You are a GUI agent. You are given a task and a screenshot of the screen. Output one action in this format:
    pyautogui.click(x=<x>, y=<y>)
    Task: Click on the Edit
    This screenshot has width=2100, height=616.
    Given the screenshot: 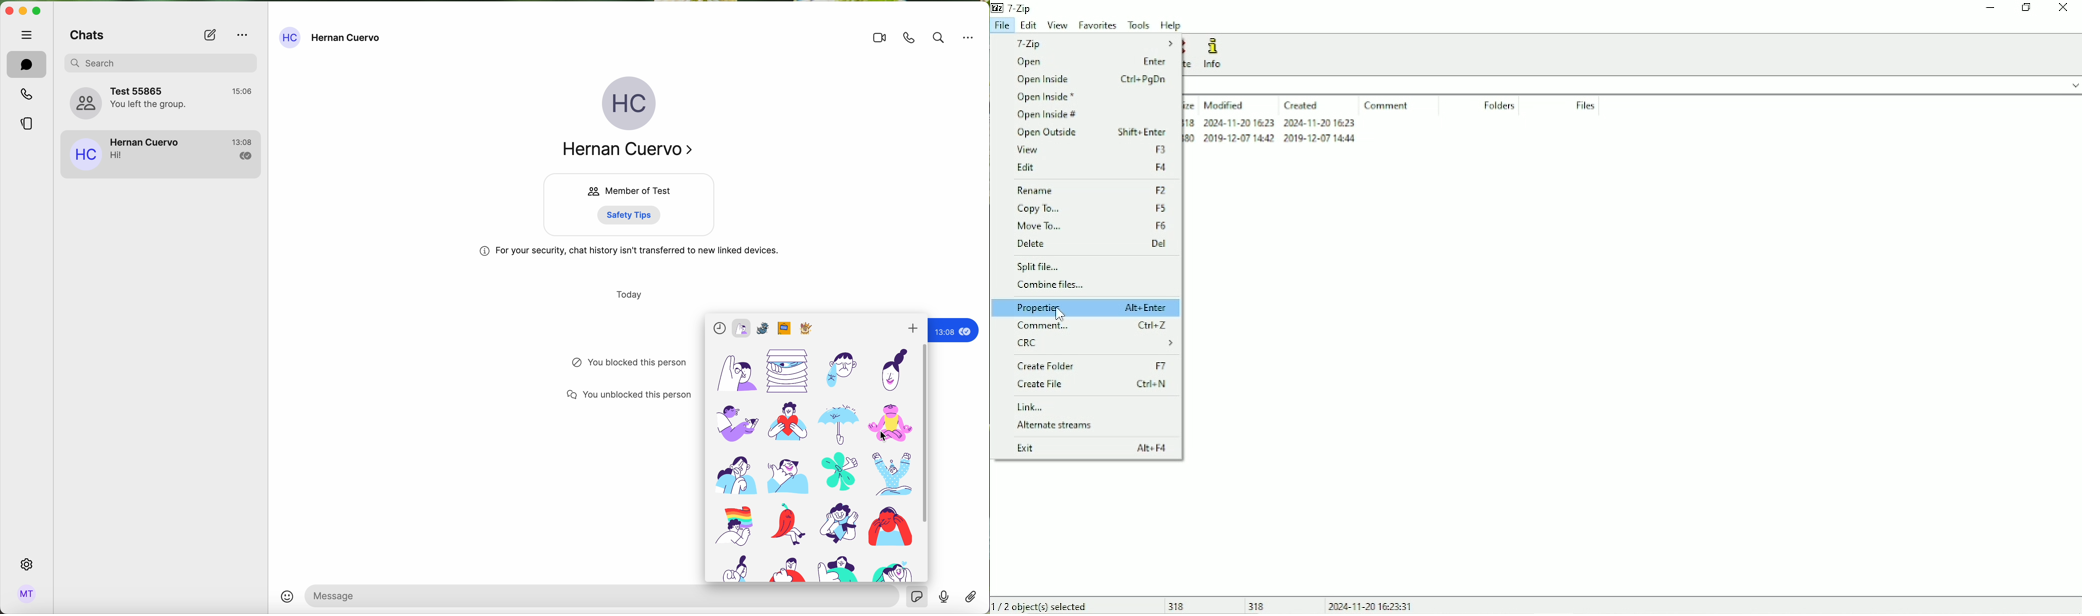 What is the action you would take?
    pyautogui.click(x=1028, y=26)
    